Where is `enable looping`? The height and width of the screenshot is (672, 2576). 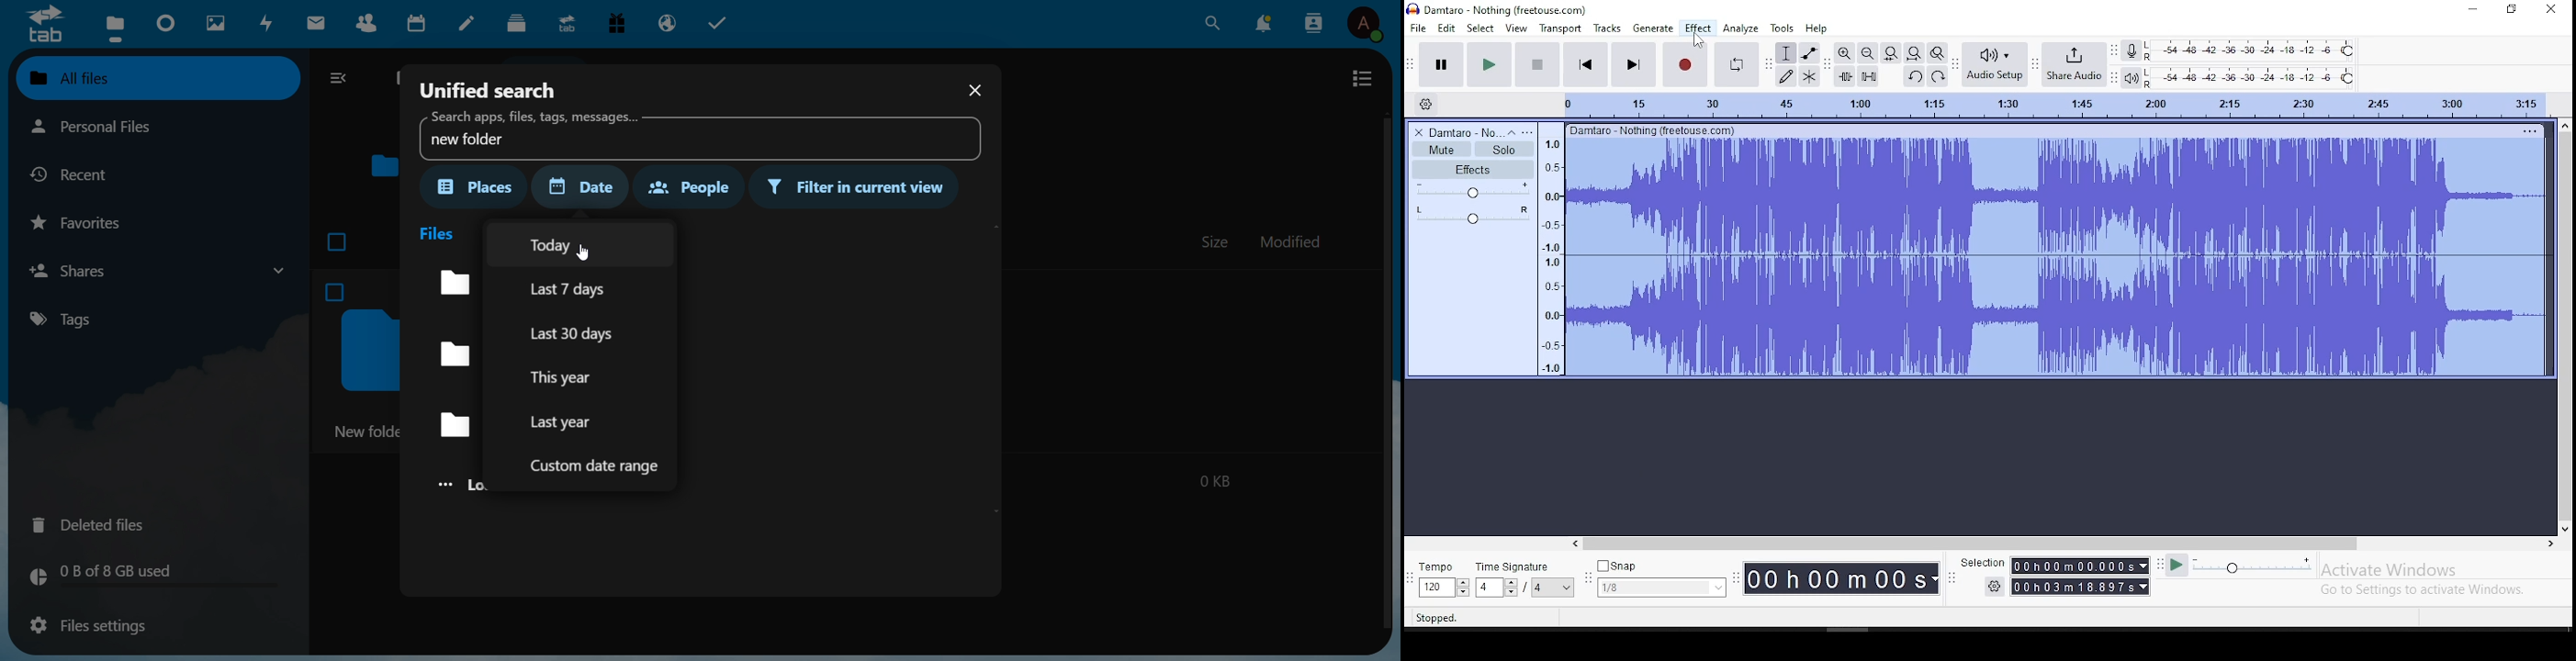
enable looping is located at coordinates (1737, 65).